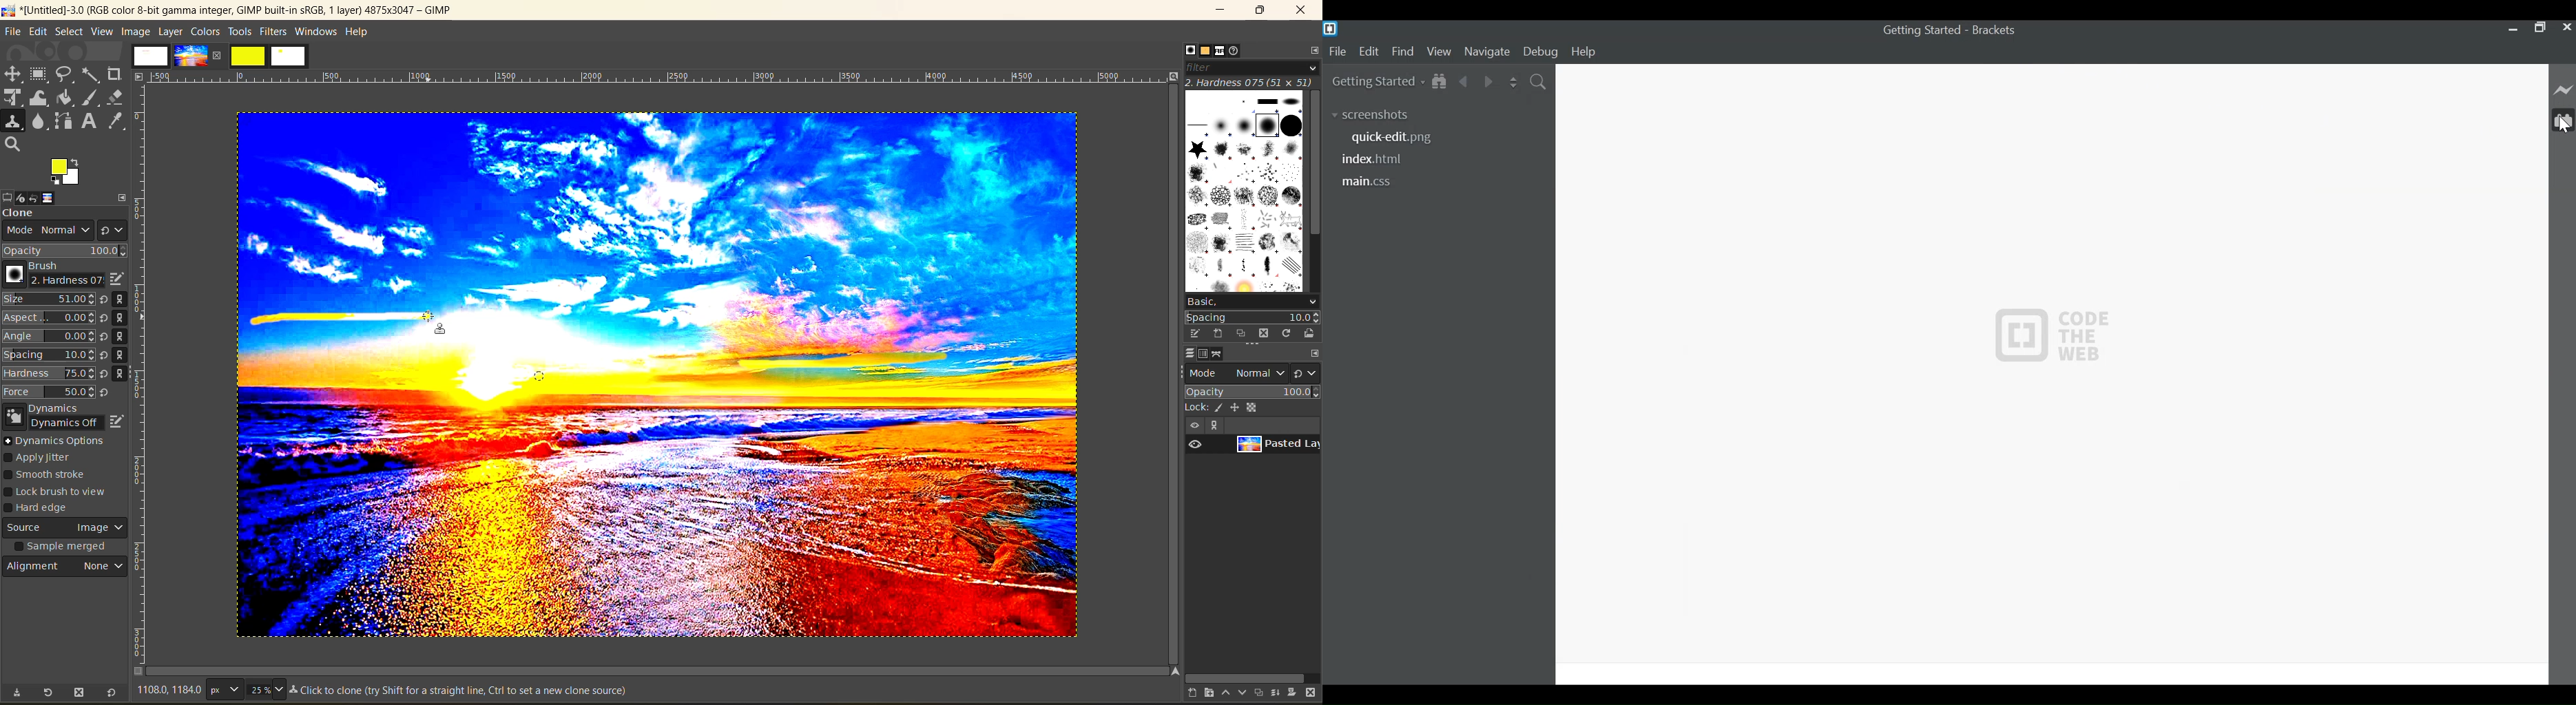  What do you see at coordinates (49, 318) in the screenshot?
I see `Aspect... 0.00` at bounding box center [49, 318].